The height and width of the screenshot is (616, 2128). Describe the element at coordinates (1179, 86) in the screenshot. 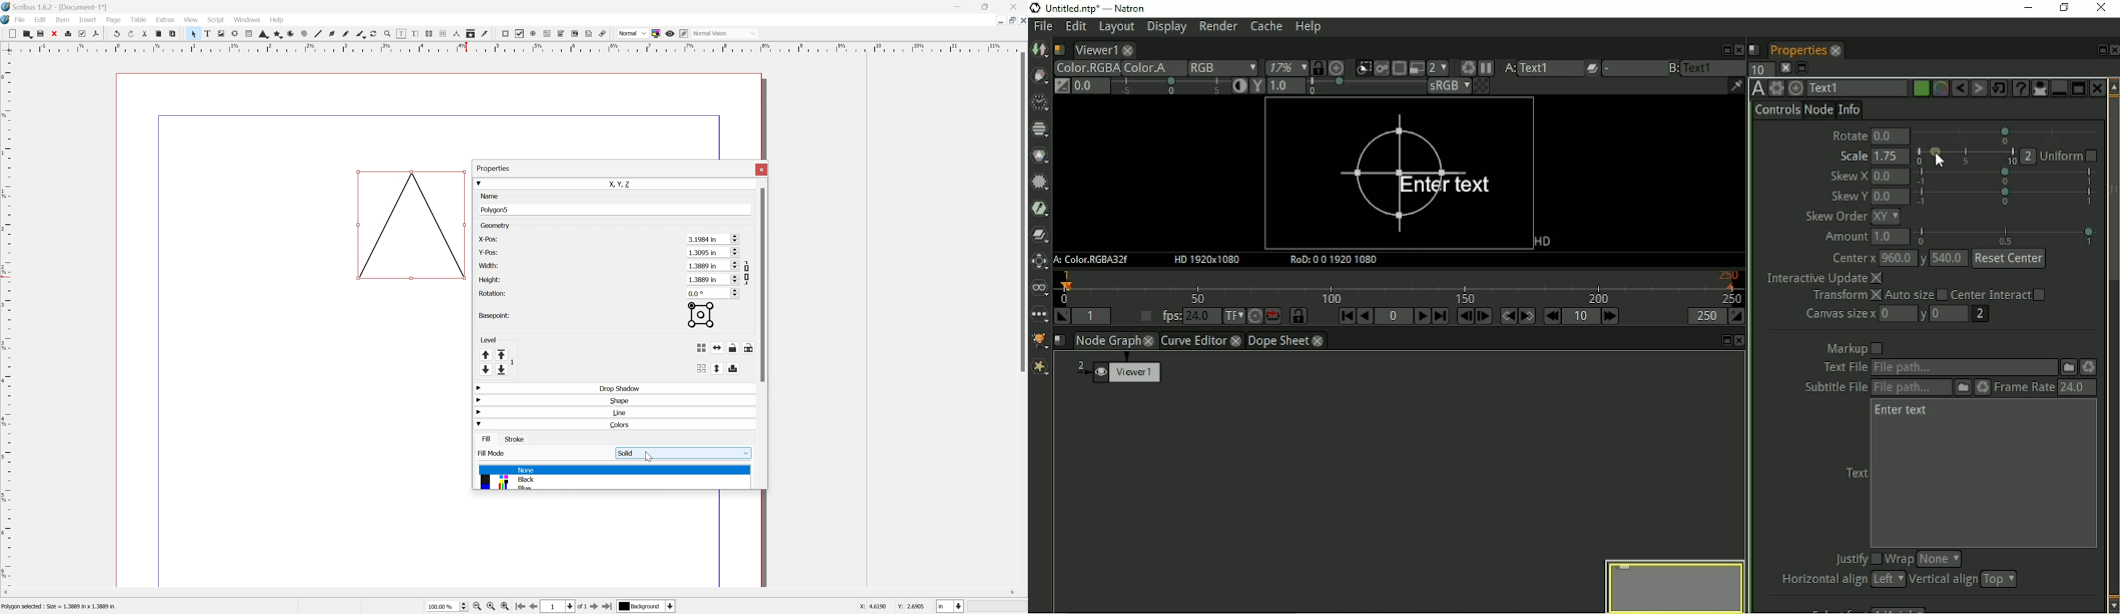

I see `Auto contrast` at that location.